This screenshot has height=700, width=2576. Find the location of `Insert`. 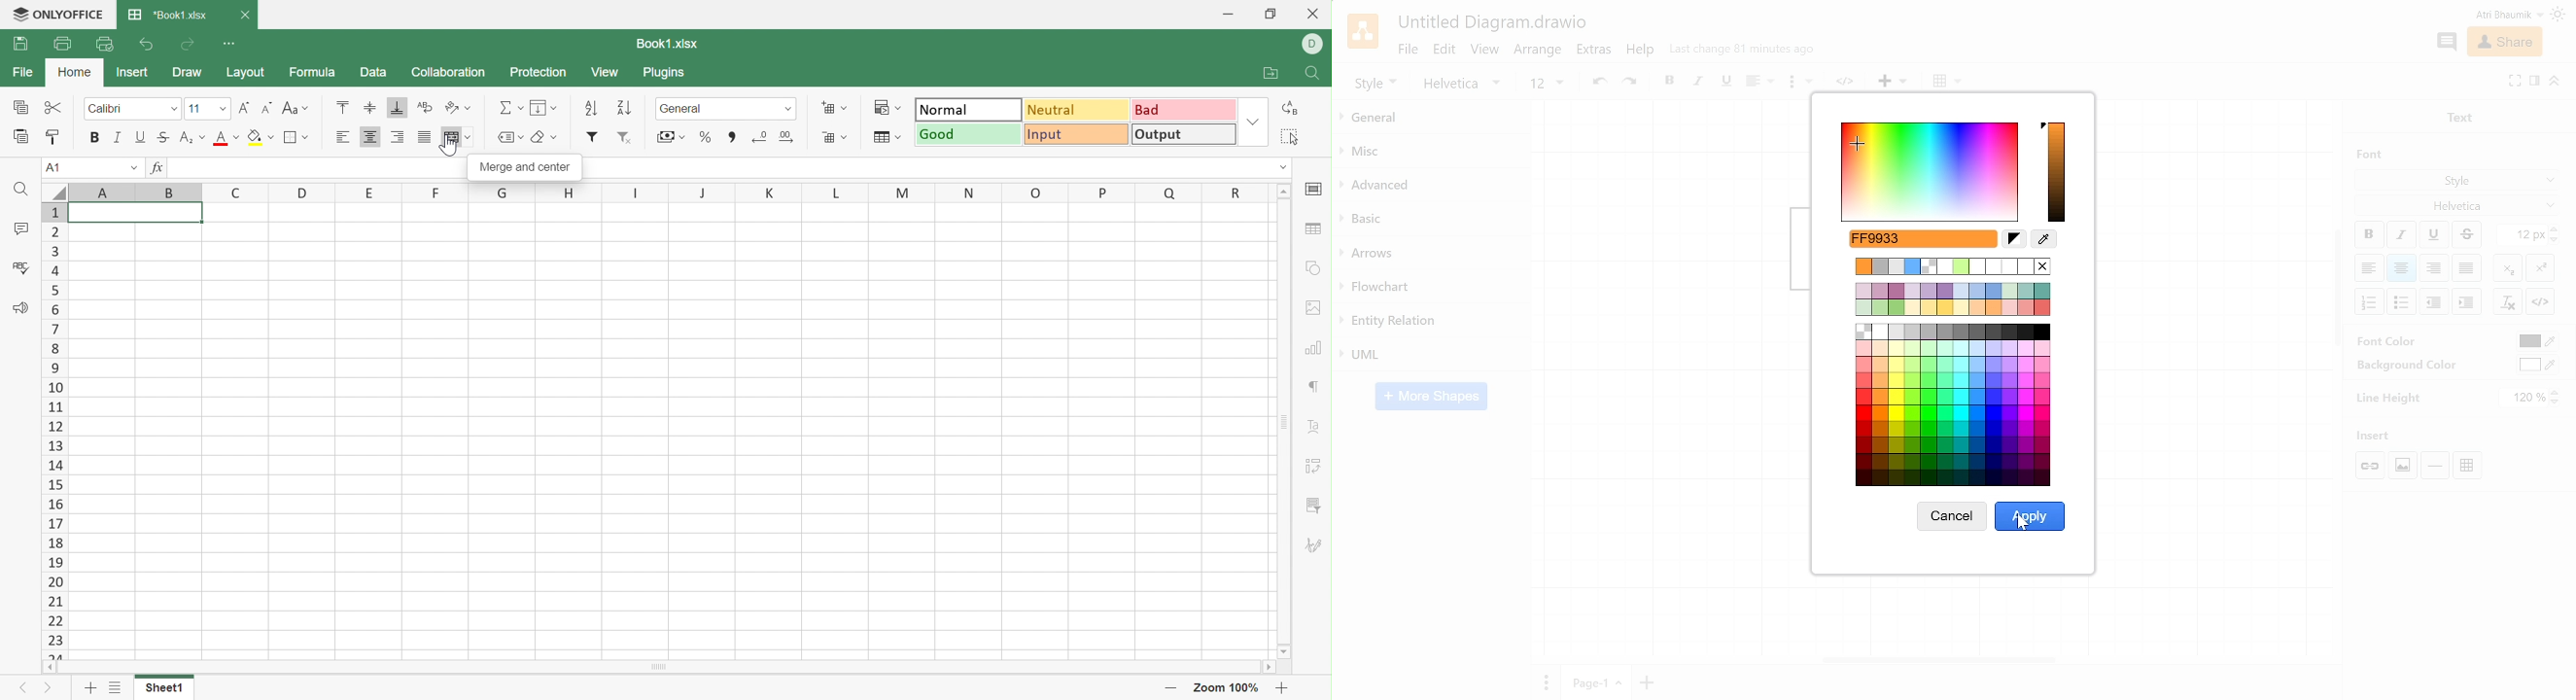

Insert is located at coordinates (135, 74).